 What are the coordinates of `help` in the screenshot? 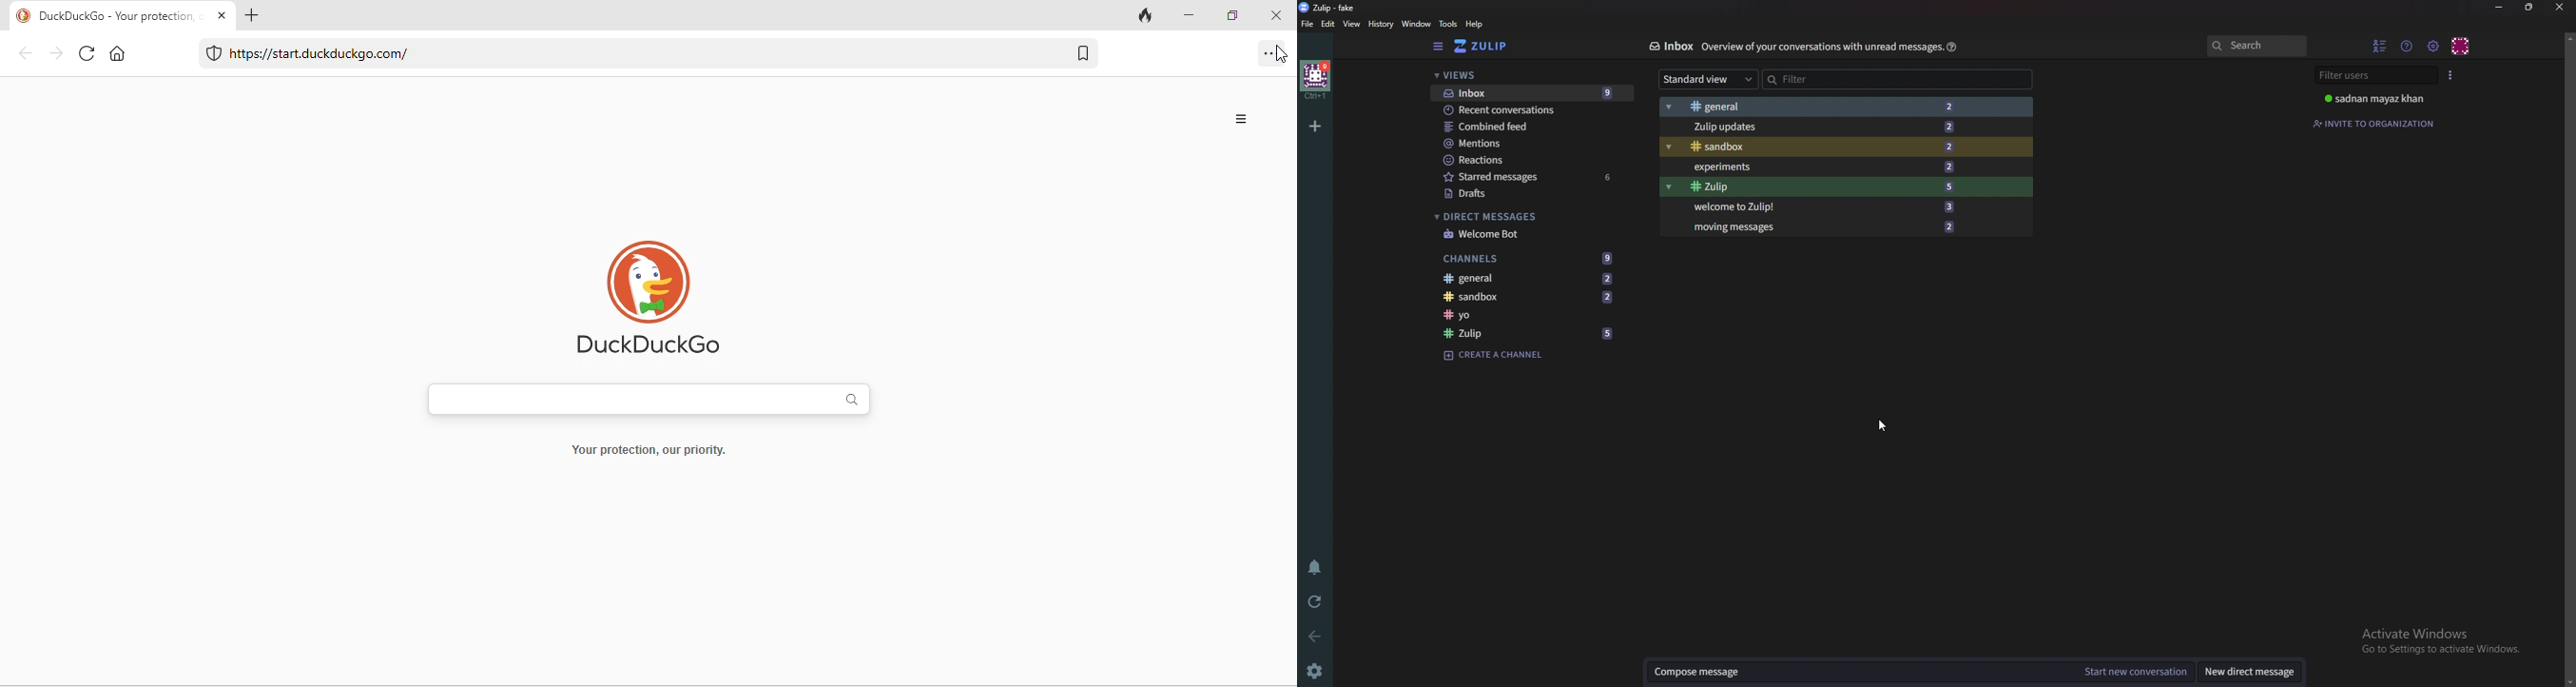 It's located at (1952, 48).